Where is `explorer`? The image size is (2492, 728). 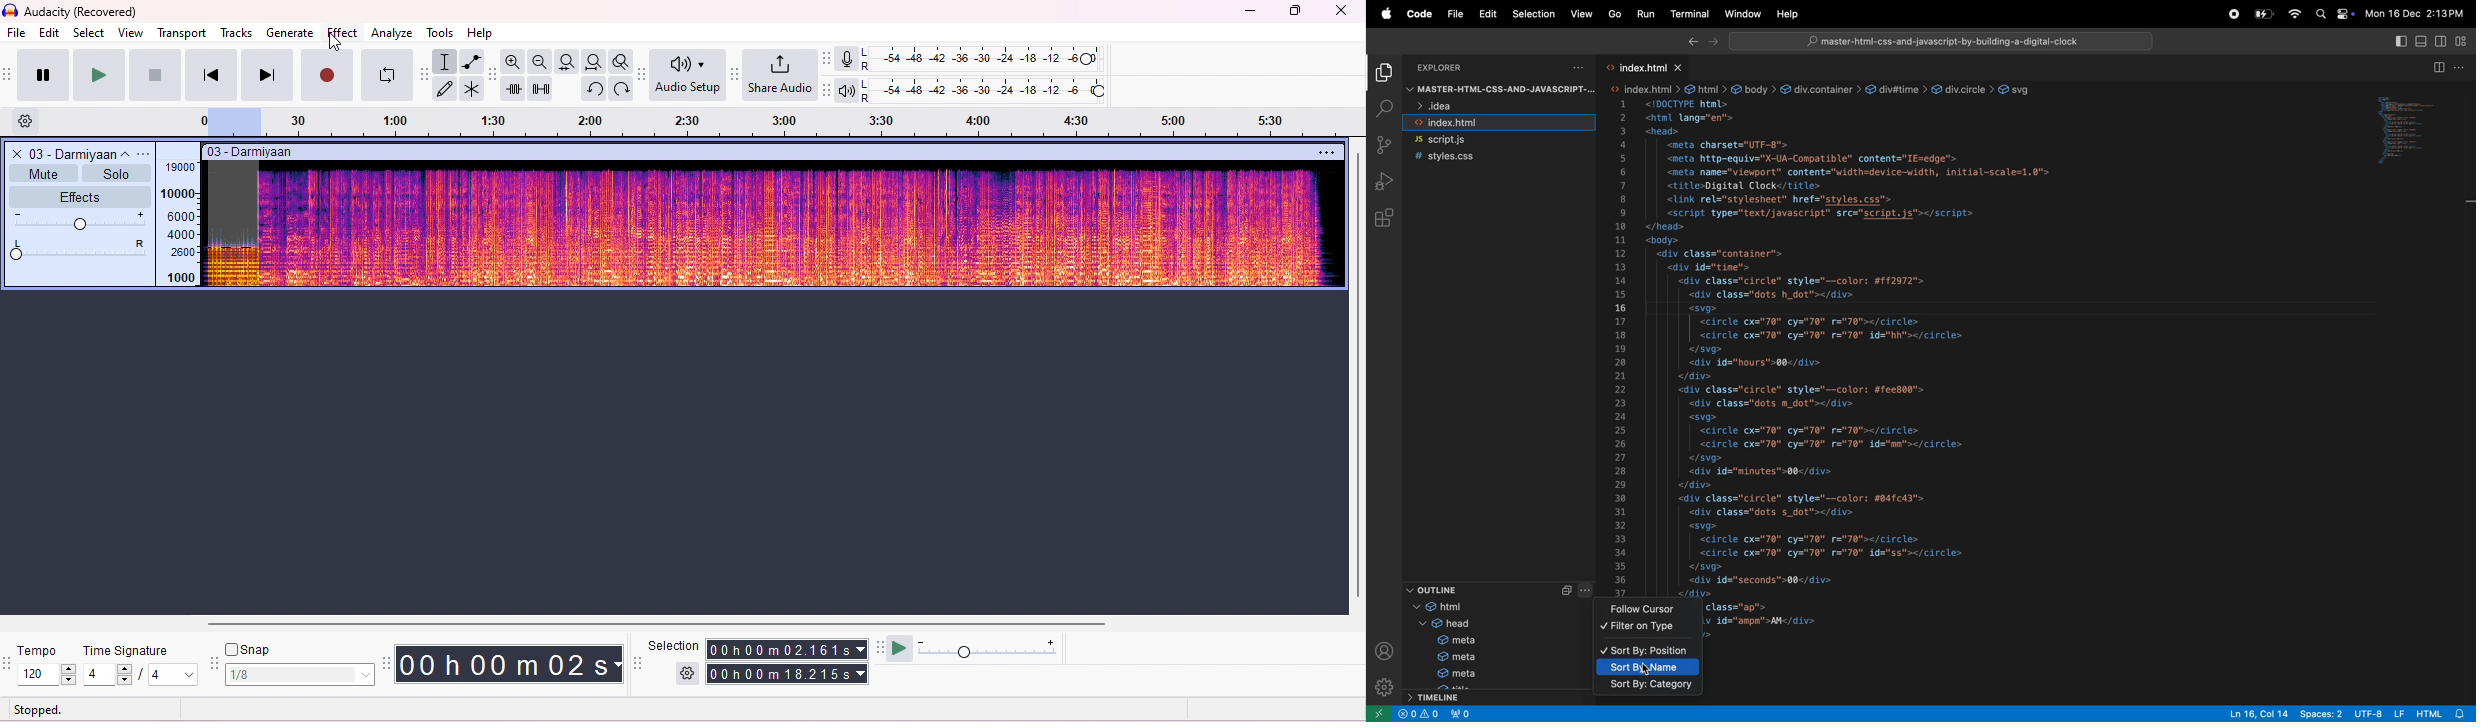 explorer is located at coordinates (1383, 74).